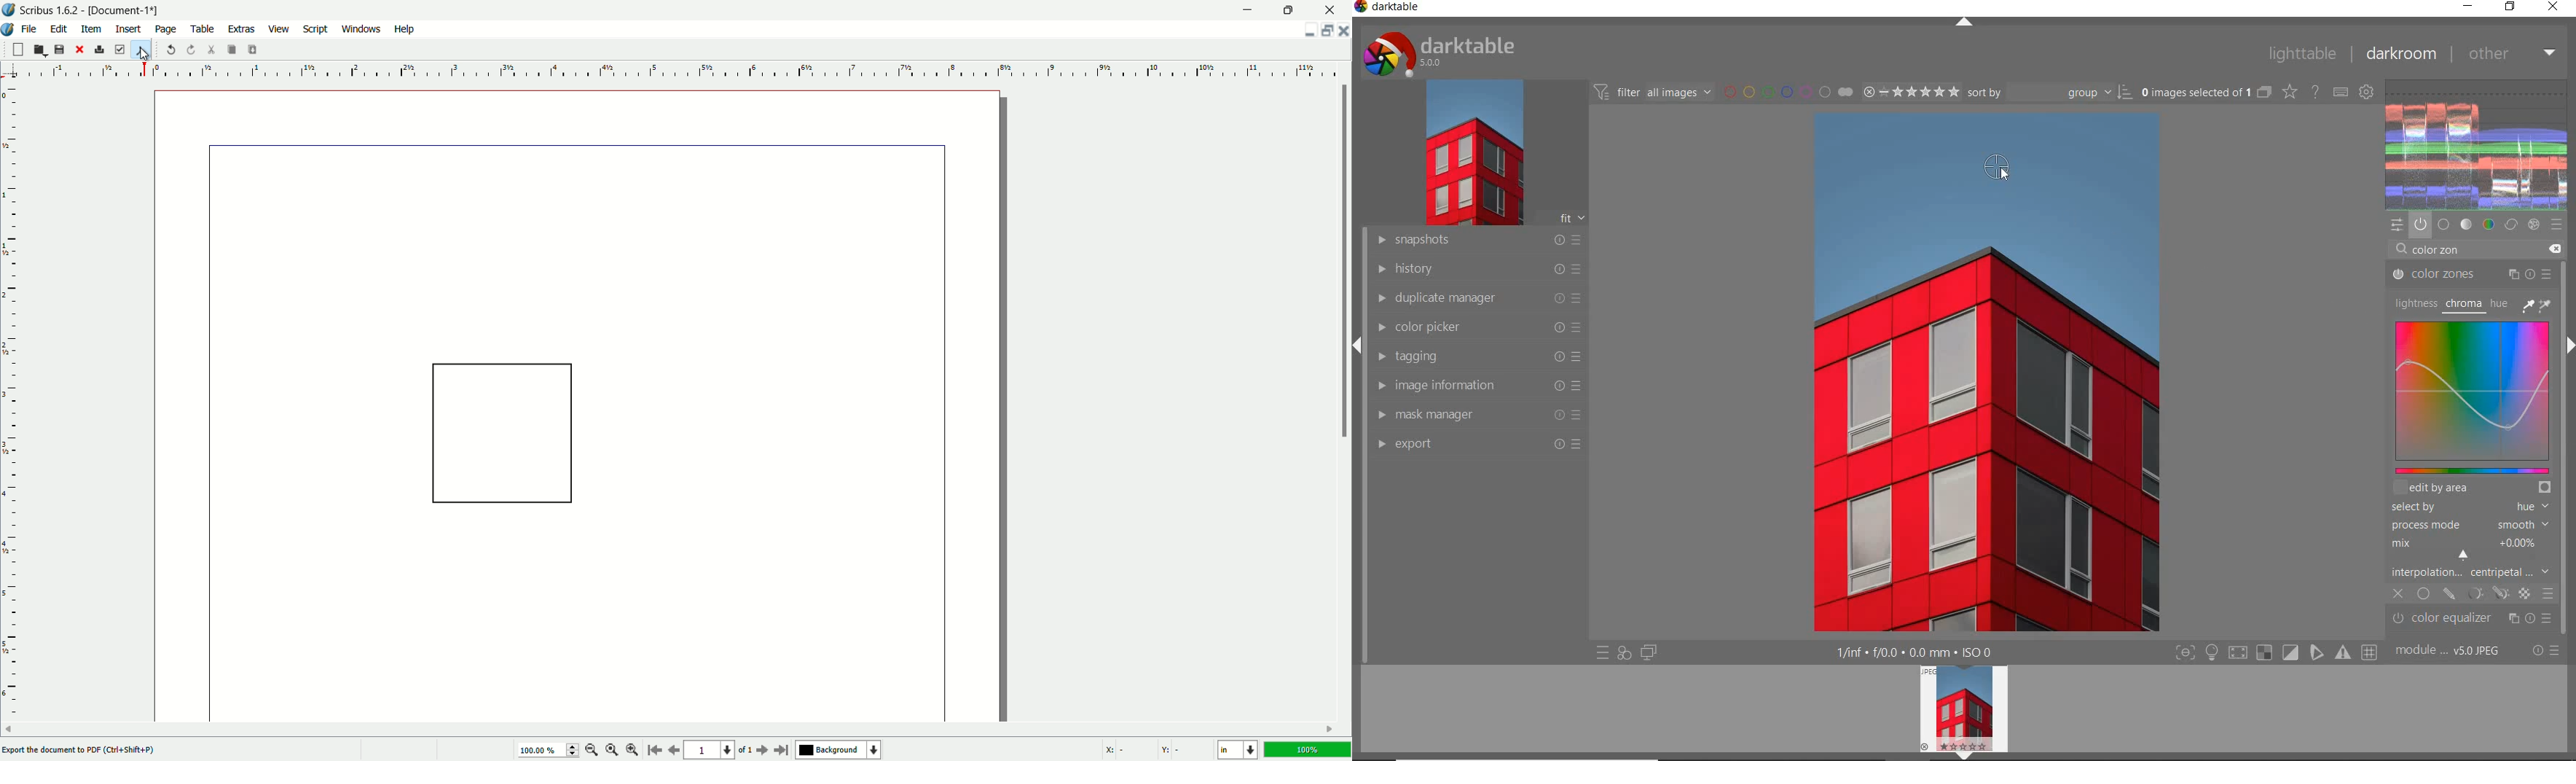  Describe the element at coordinates (1473, 155) in the screenshot. I see `image` at that location.